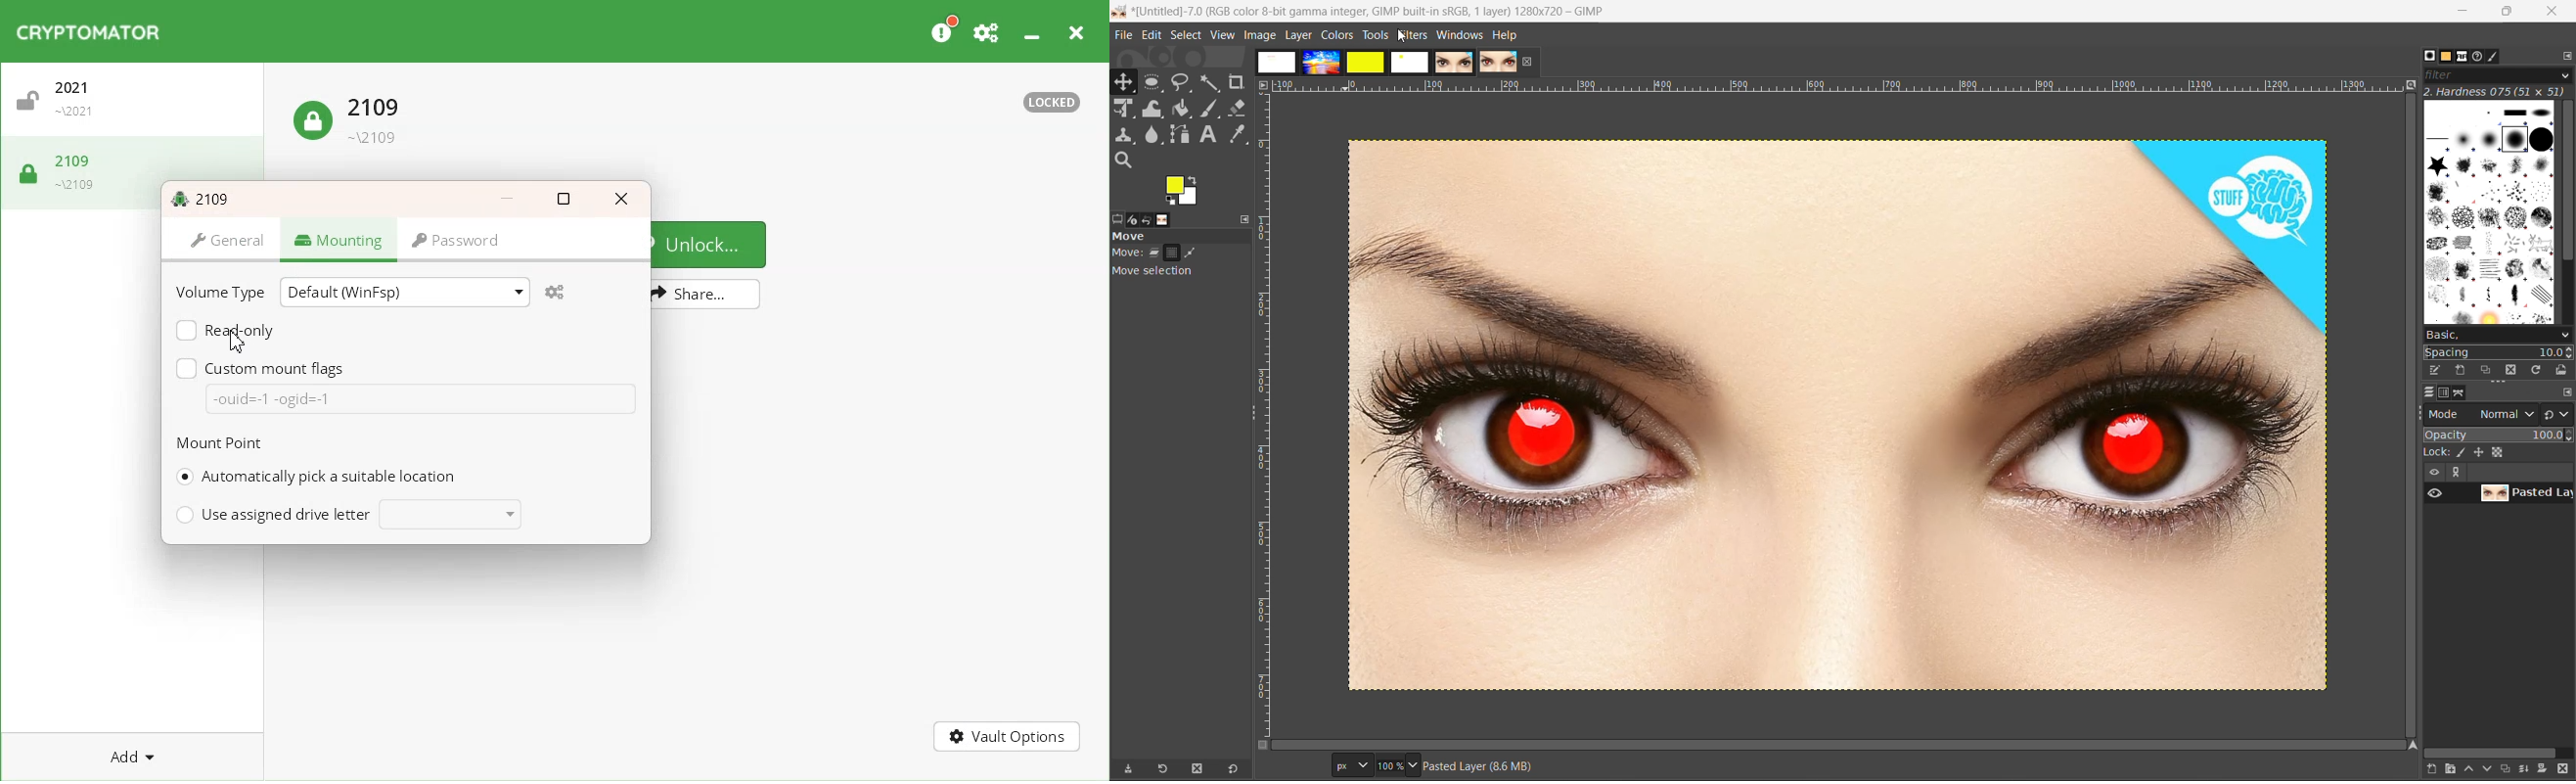 Image resolution: width=2576 pixels, height=784 pixels. Describe the element at coordinates (2436, 371) in the screenshot. I see `edit brush` at that location.